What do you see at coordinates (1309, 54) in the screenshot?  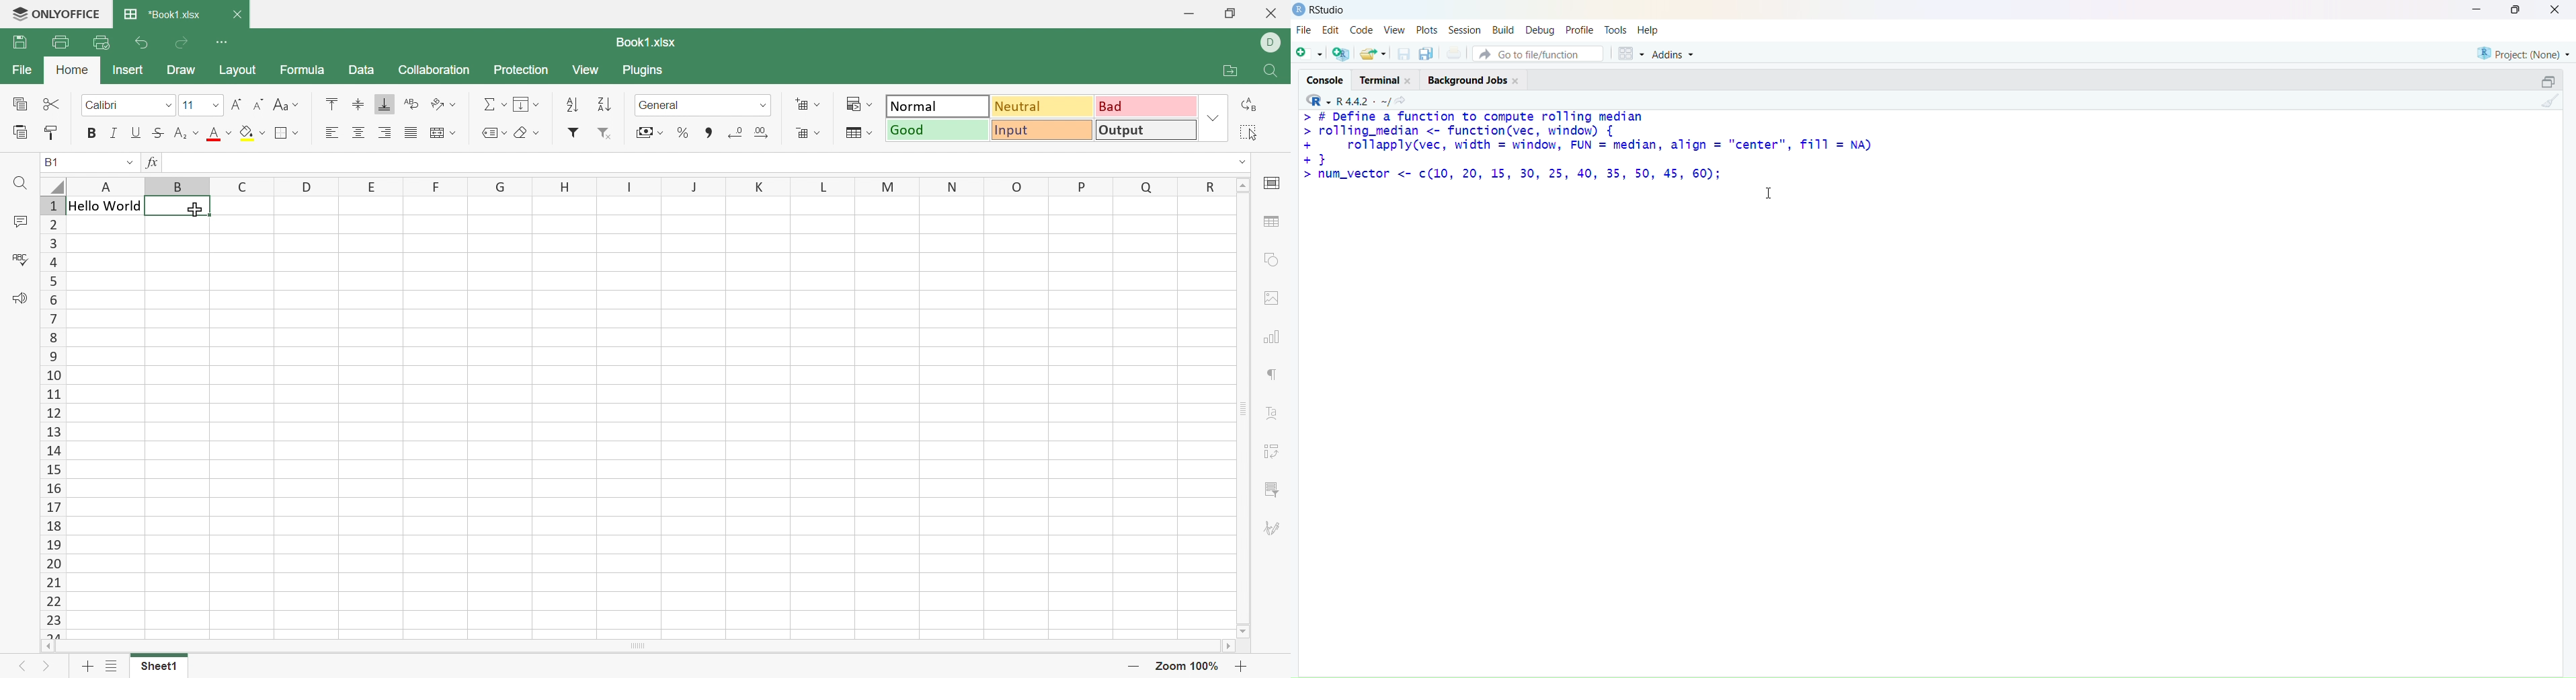 I see `add file as` at bounding box center [1309, 54].